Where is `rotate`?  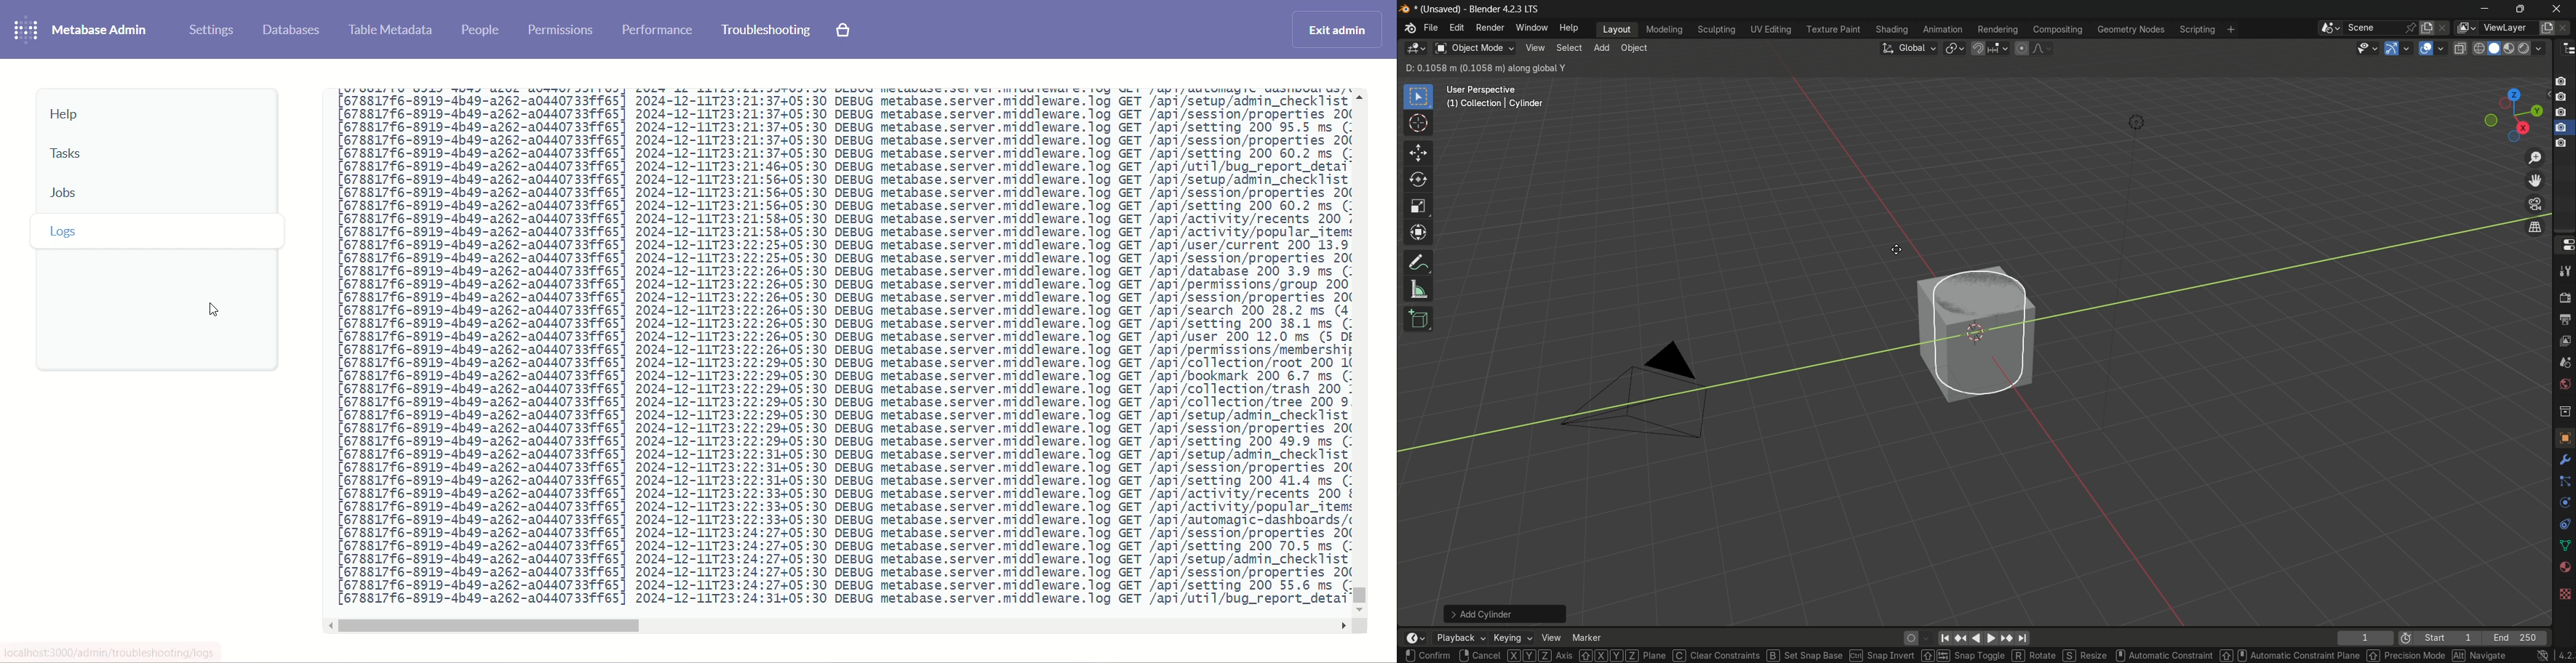 rotate is located at coordinates (1418, 180).